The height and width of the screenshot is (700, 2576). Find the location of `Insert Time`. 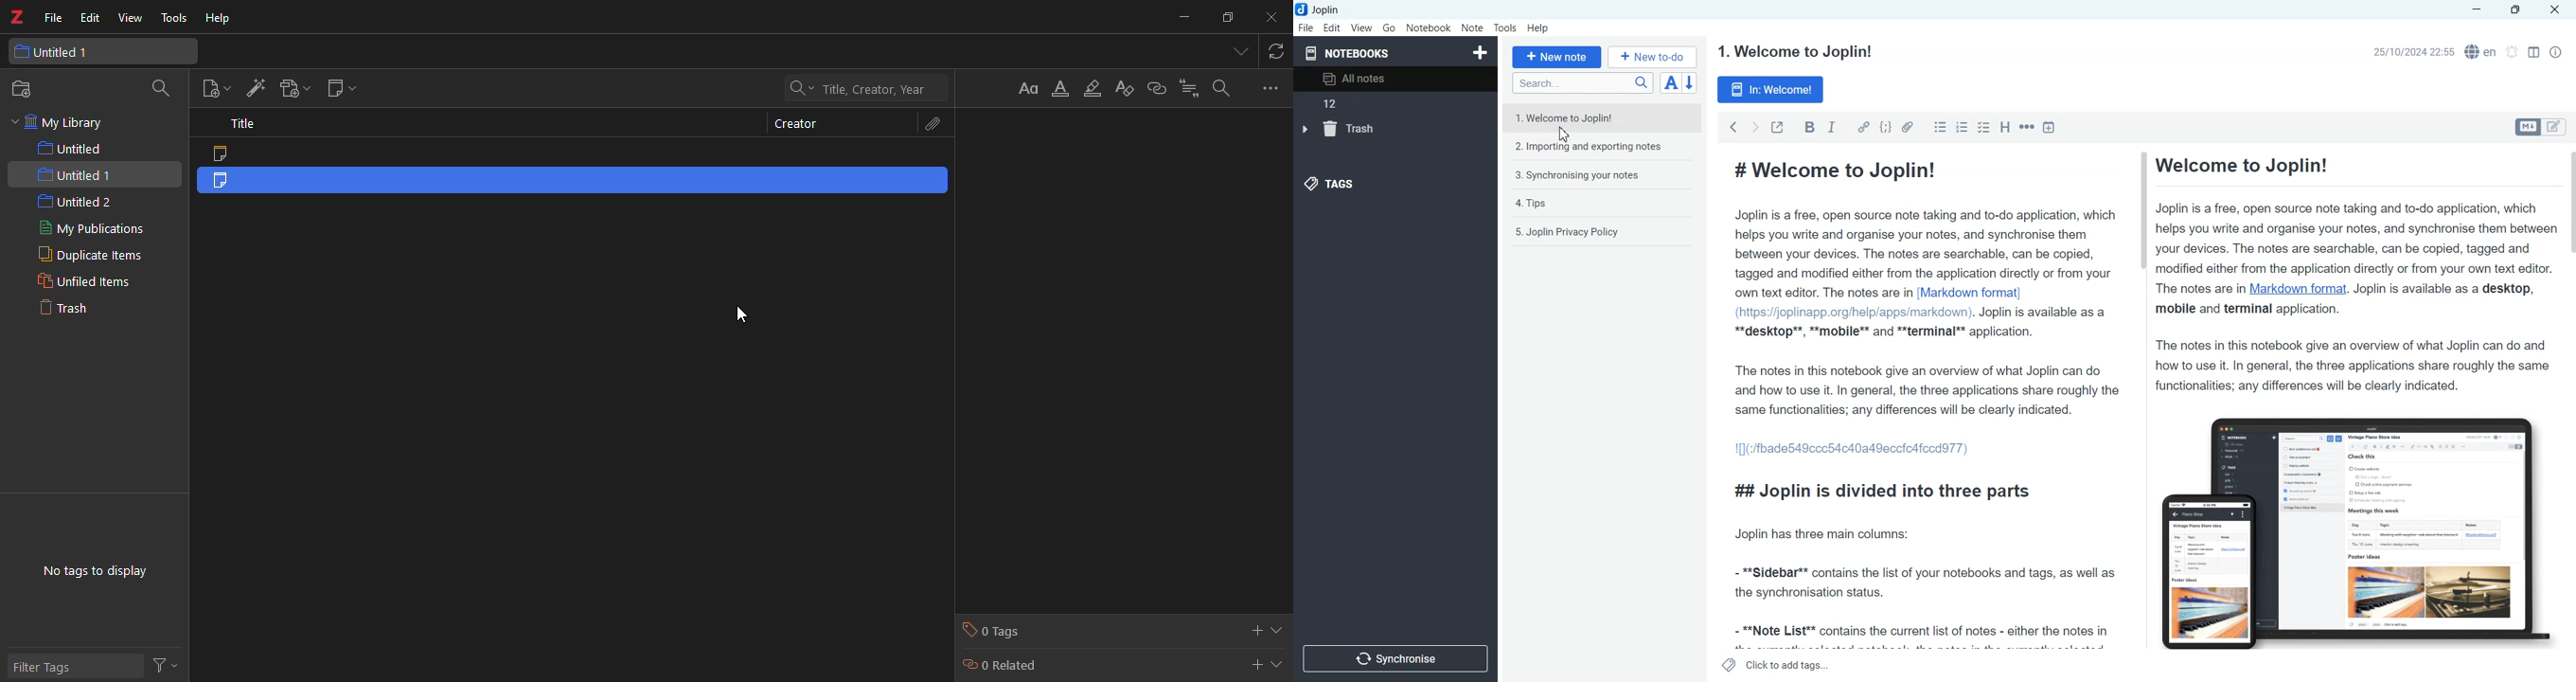

Insert Time is located at coordinates (2050, 128).